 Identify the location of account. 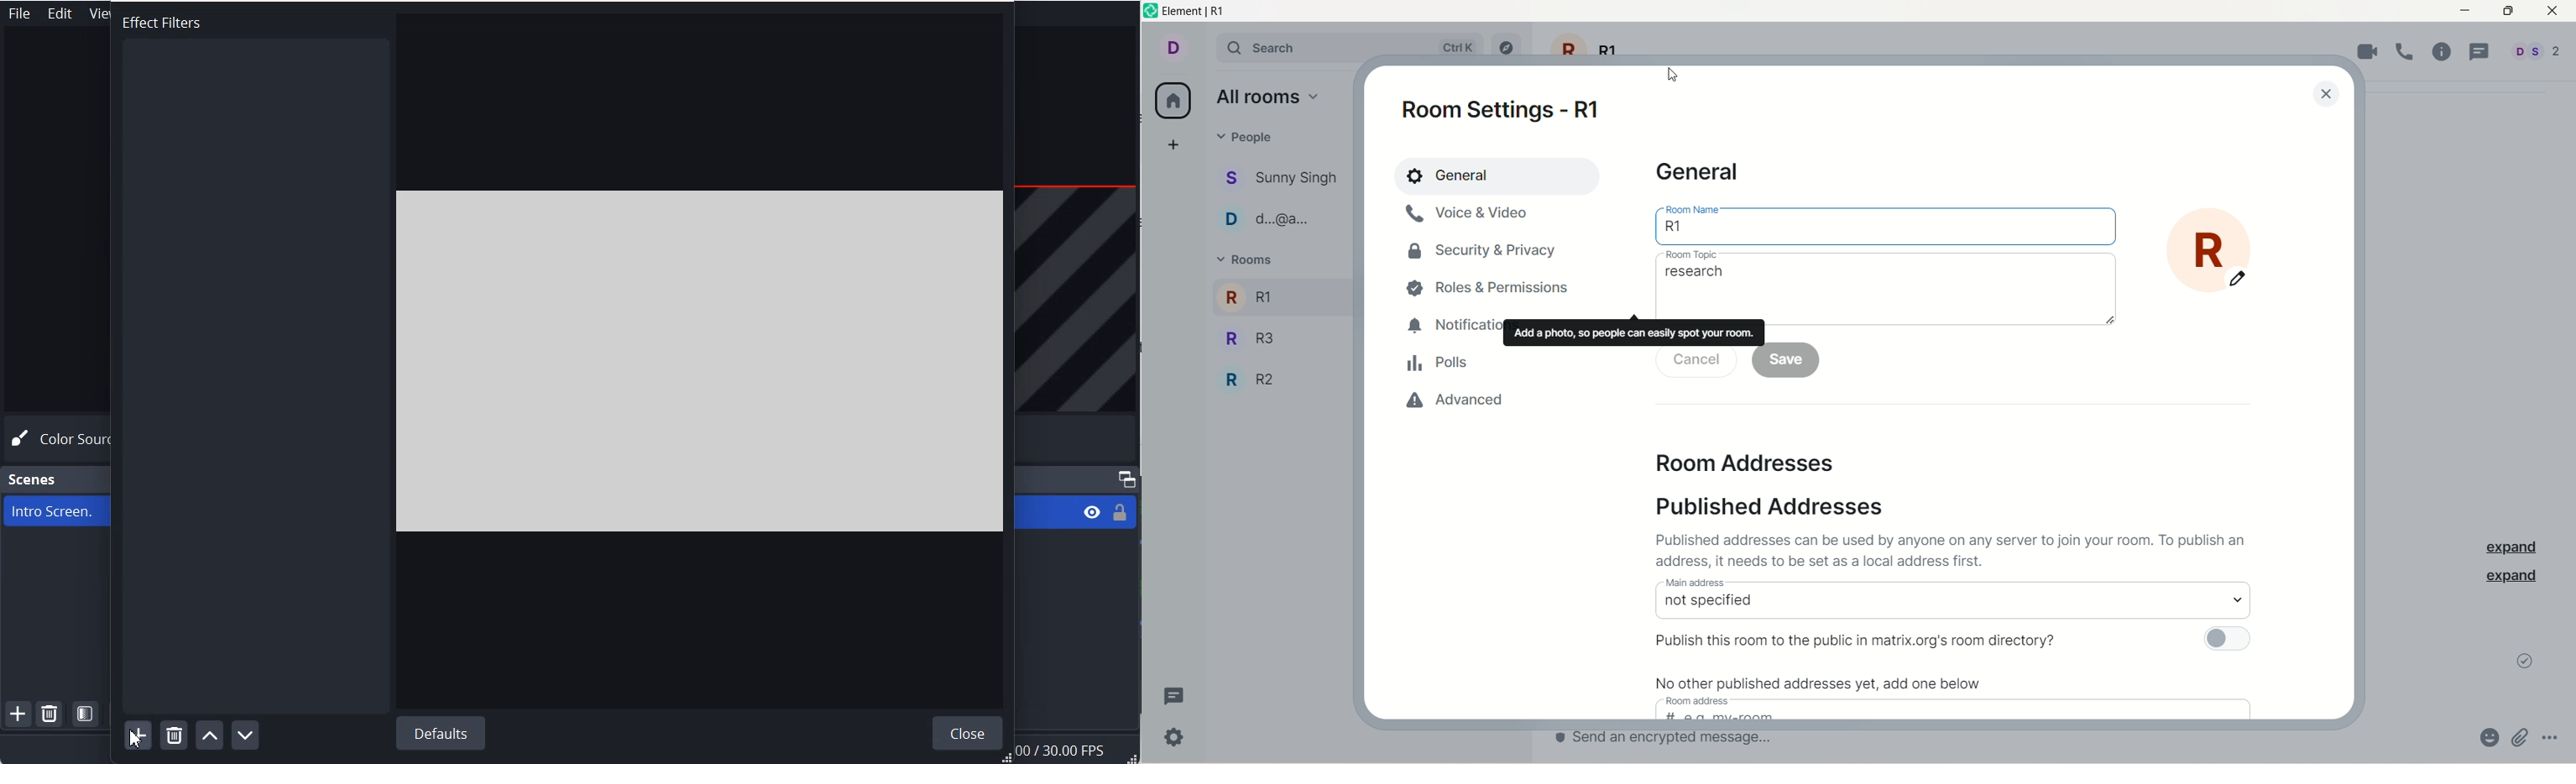
(1172, 49).